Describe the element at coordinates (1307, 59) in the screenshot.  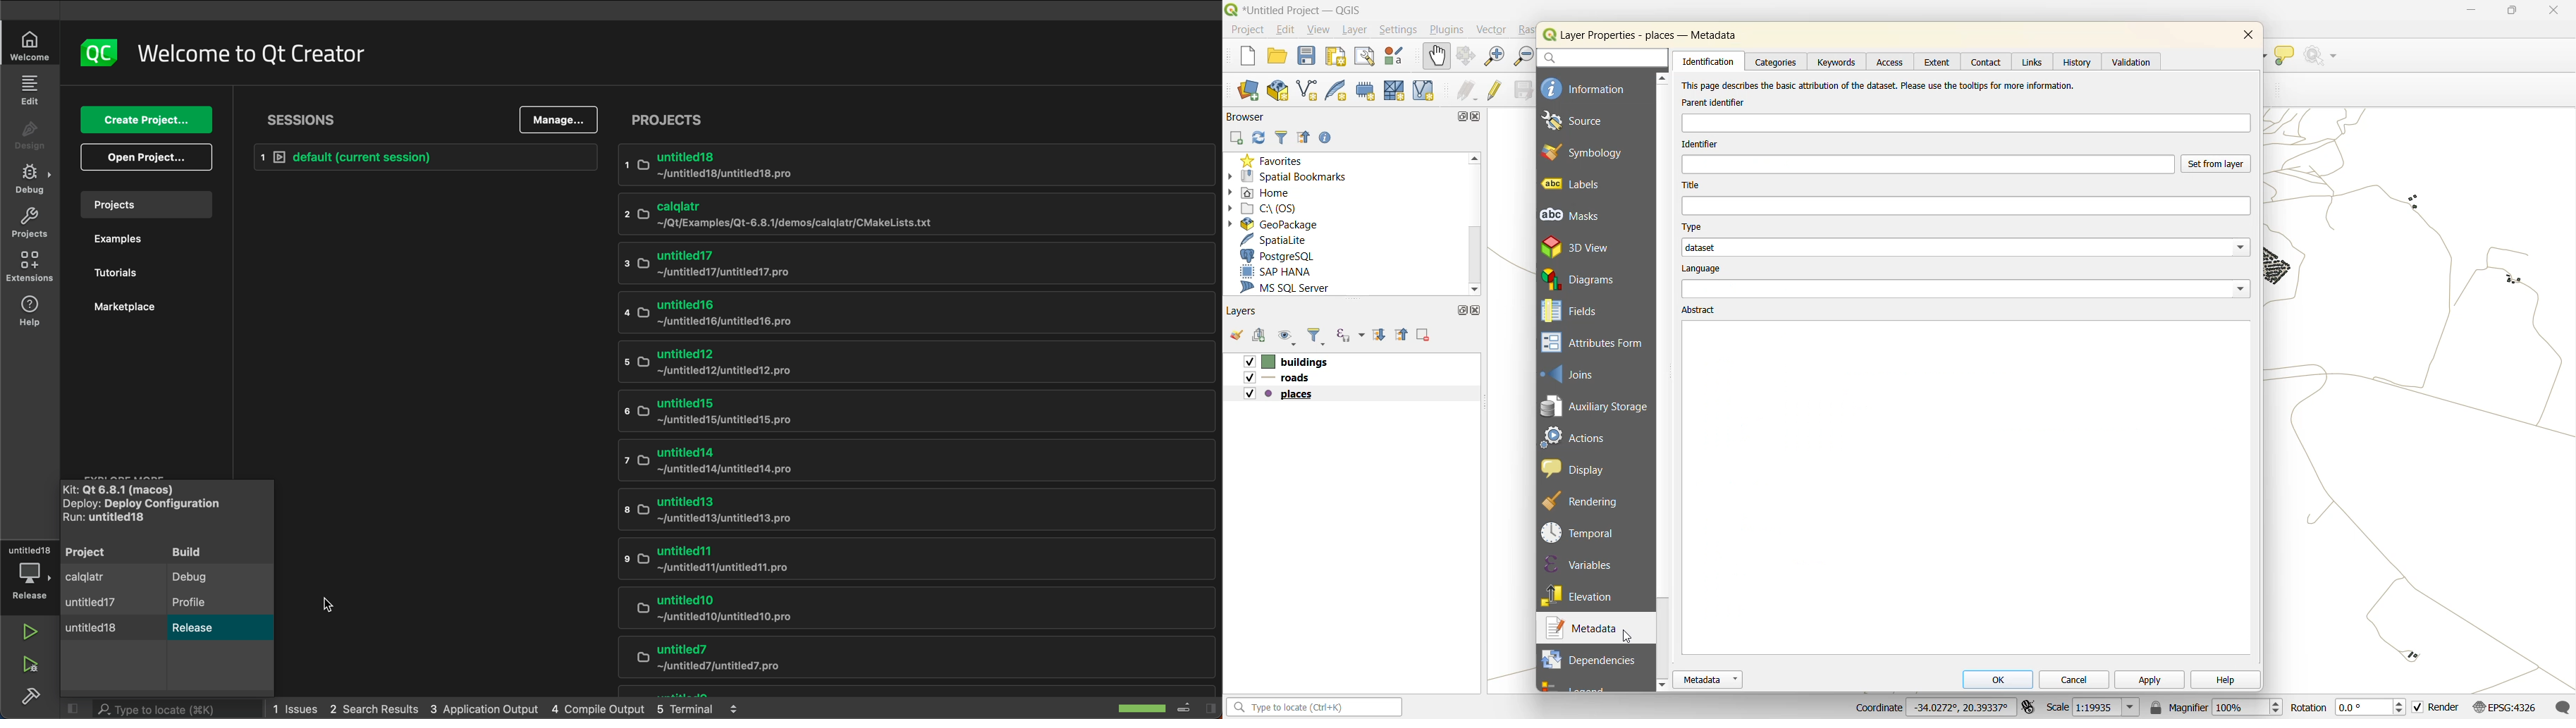
I see `save` at that location.